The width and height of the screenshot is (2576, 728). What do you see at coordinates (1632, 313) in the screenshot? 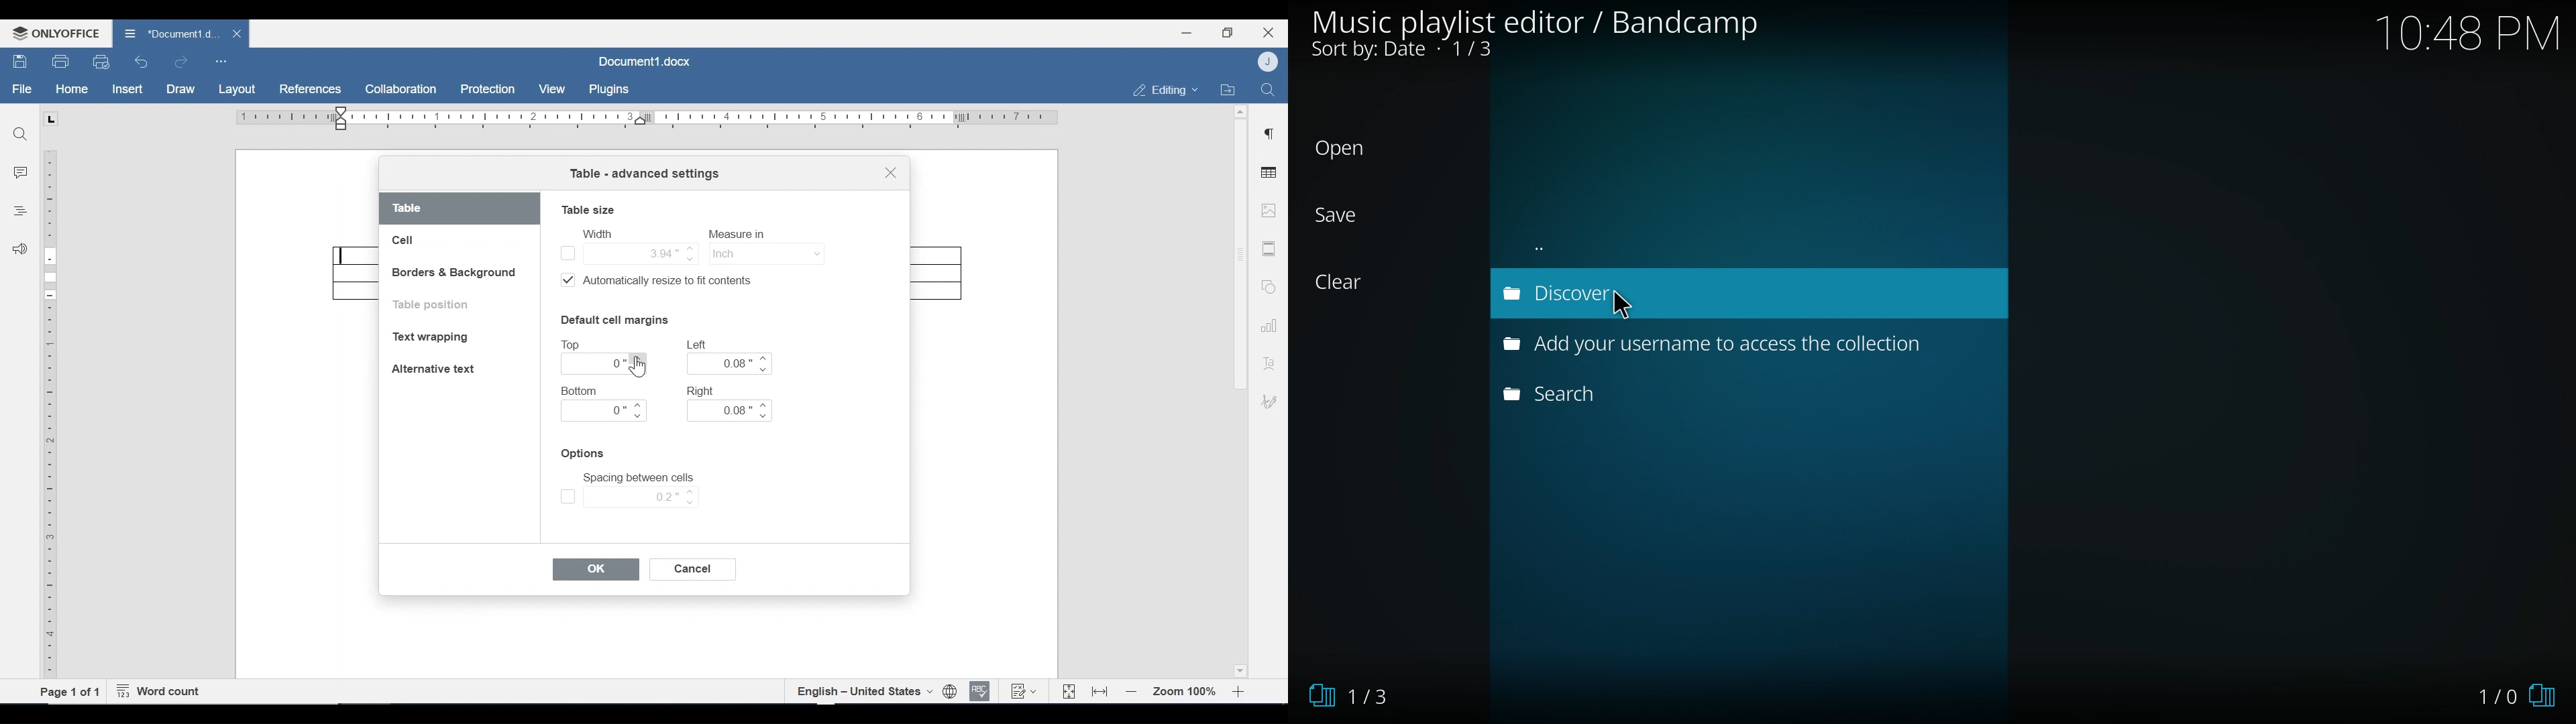
I see `Cursor` at bounding box center [1632, 313].